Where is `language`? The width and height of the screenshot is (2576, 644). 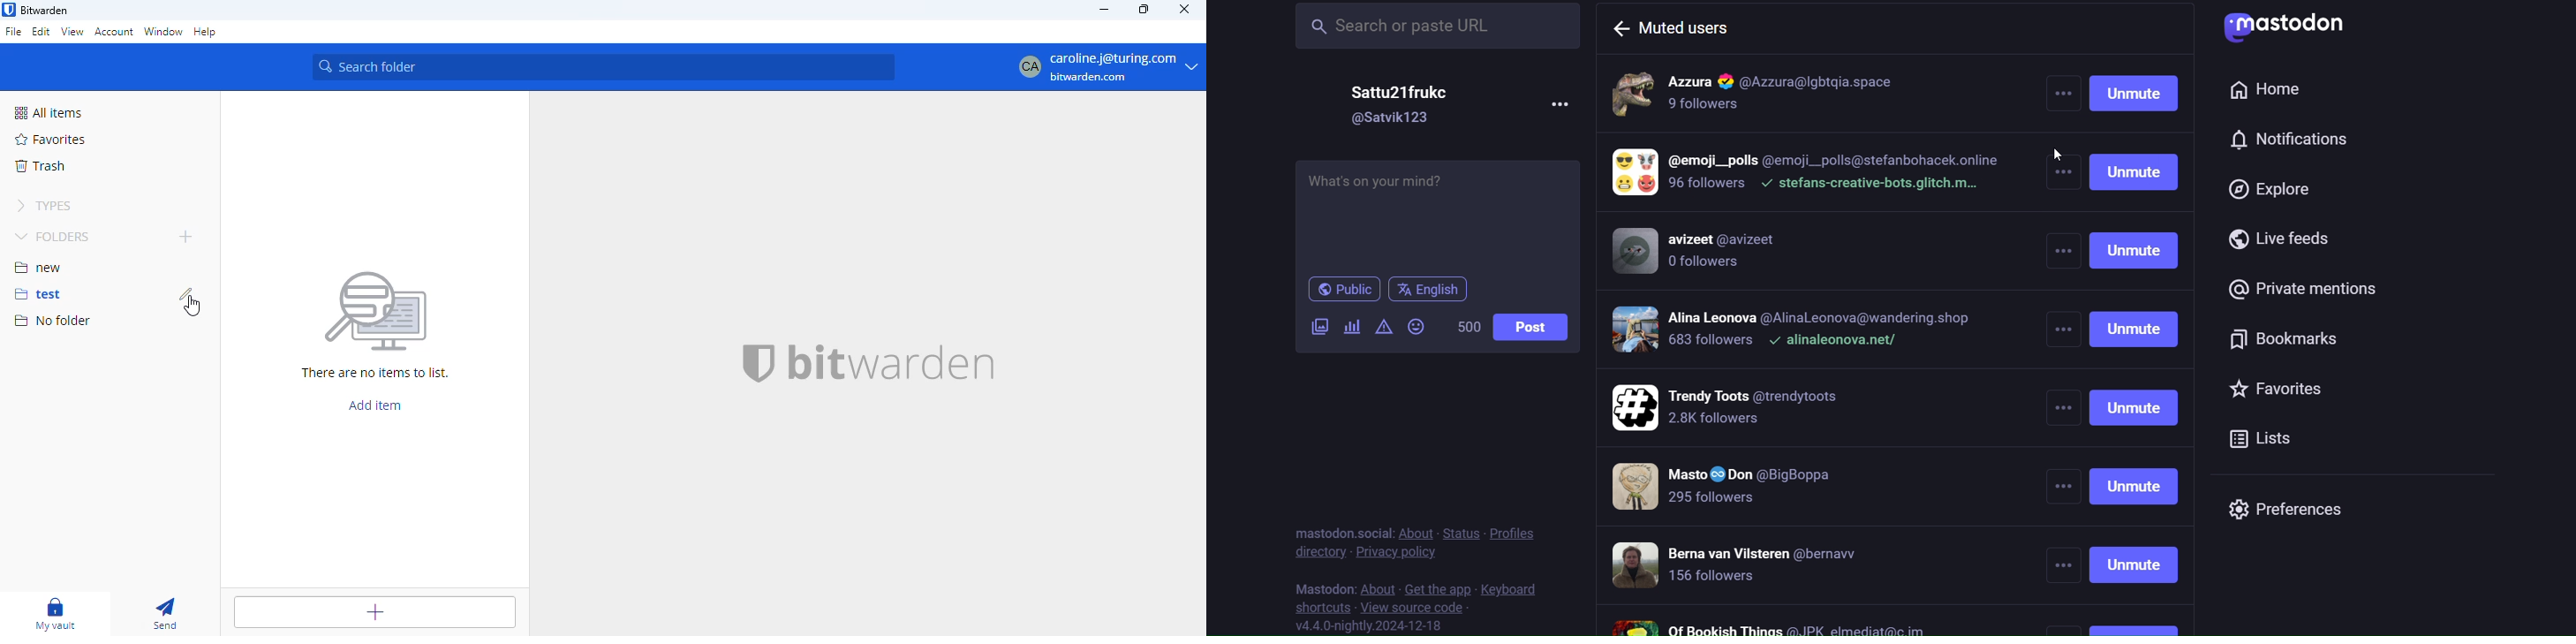
language is located at coordinates (1430, 290).